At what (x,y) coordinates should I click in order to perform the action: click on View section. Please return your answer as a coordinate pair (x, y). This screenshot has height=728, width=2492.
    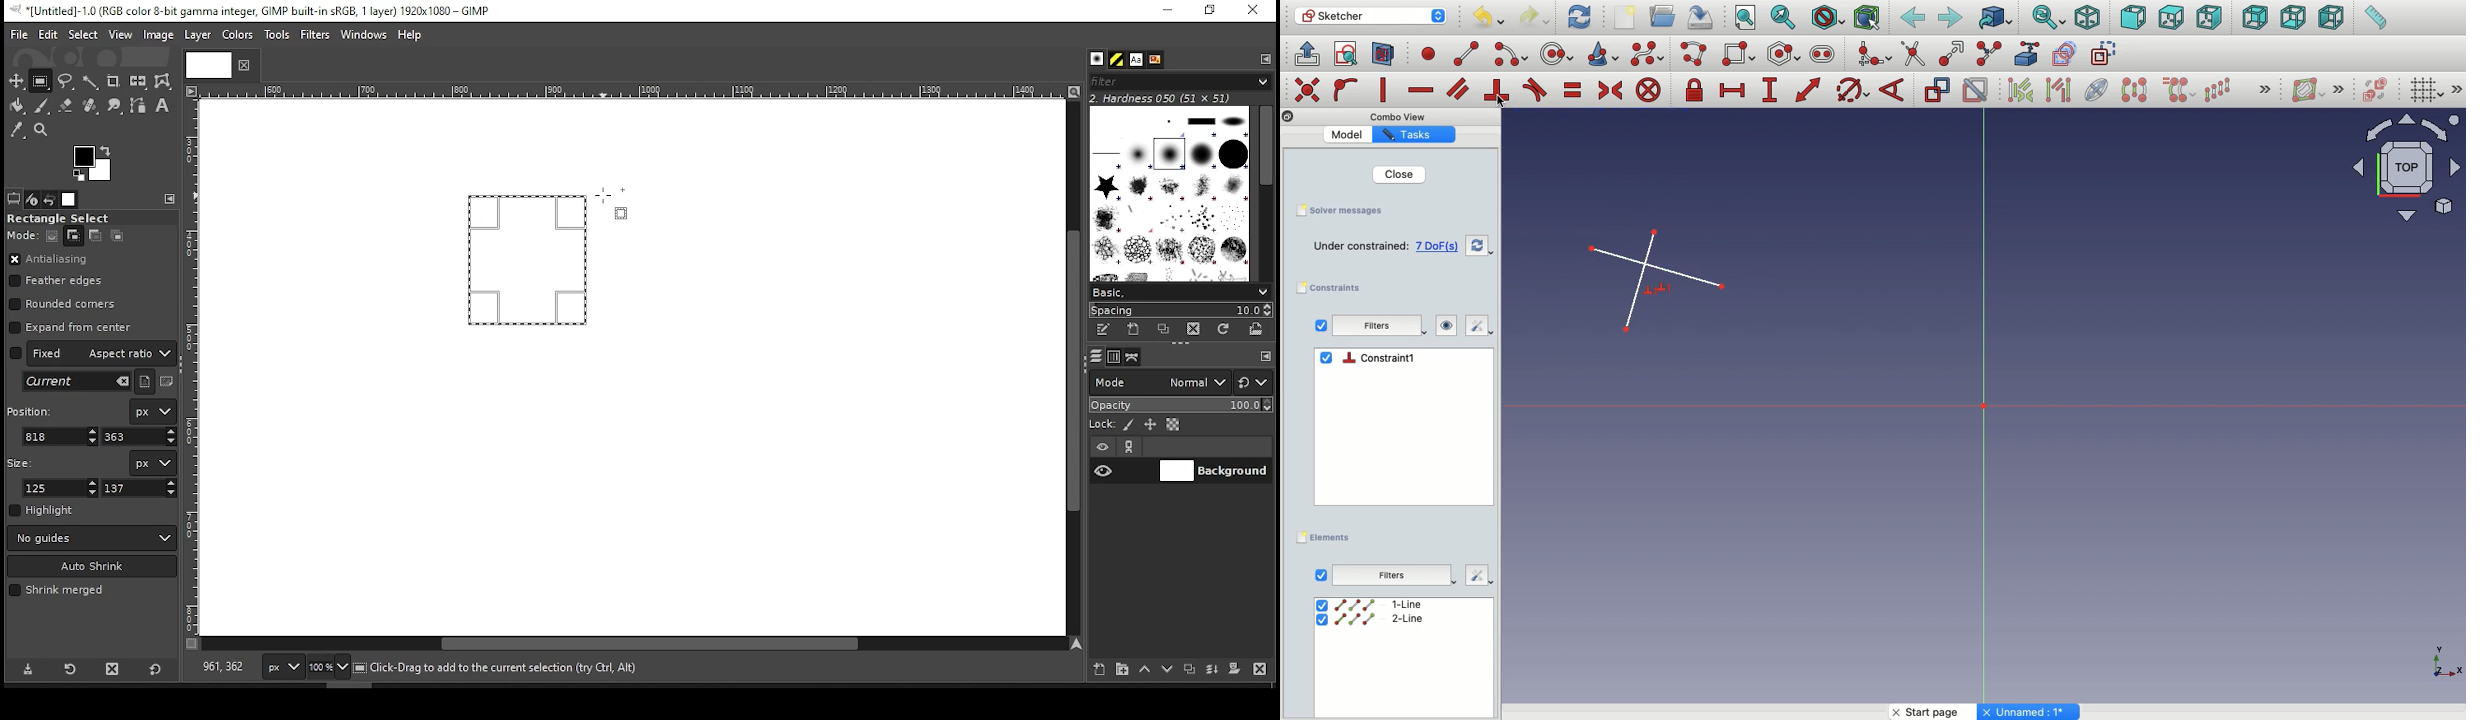
    Looking at the image, I should click on (1383, 55).